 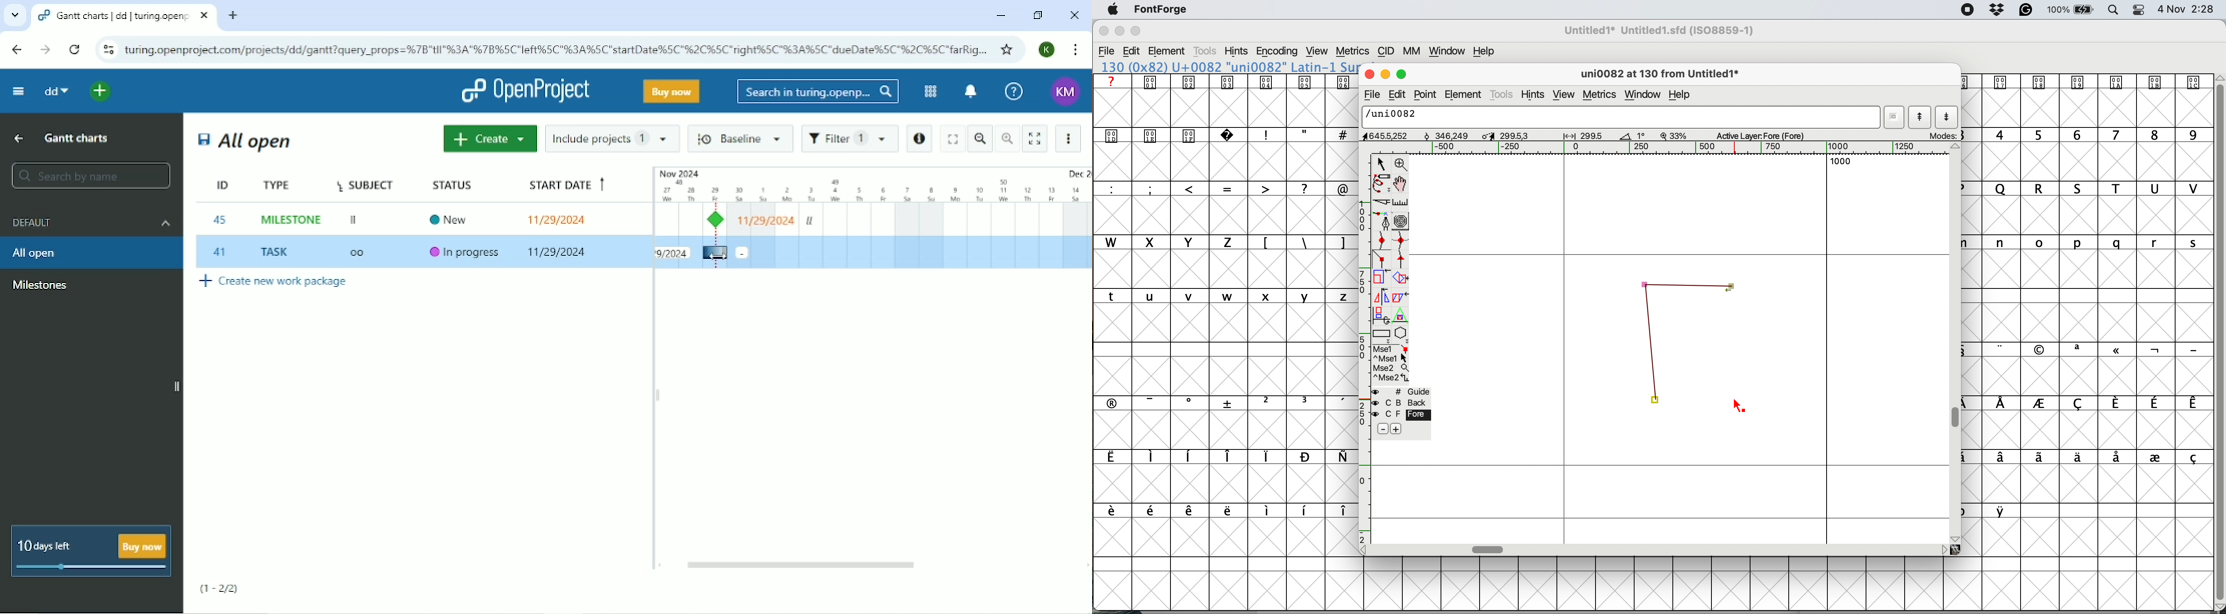 What do you see at coordinates (717, 253) in the screenshot?
I see `cursor` at bounding box center [717, 253].